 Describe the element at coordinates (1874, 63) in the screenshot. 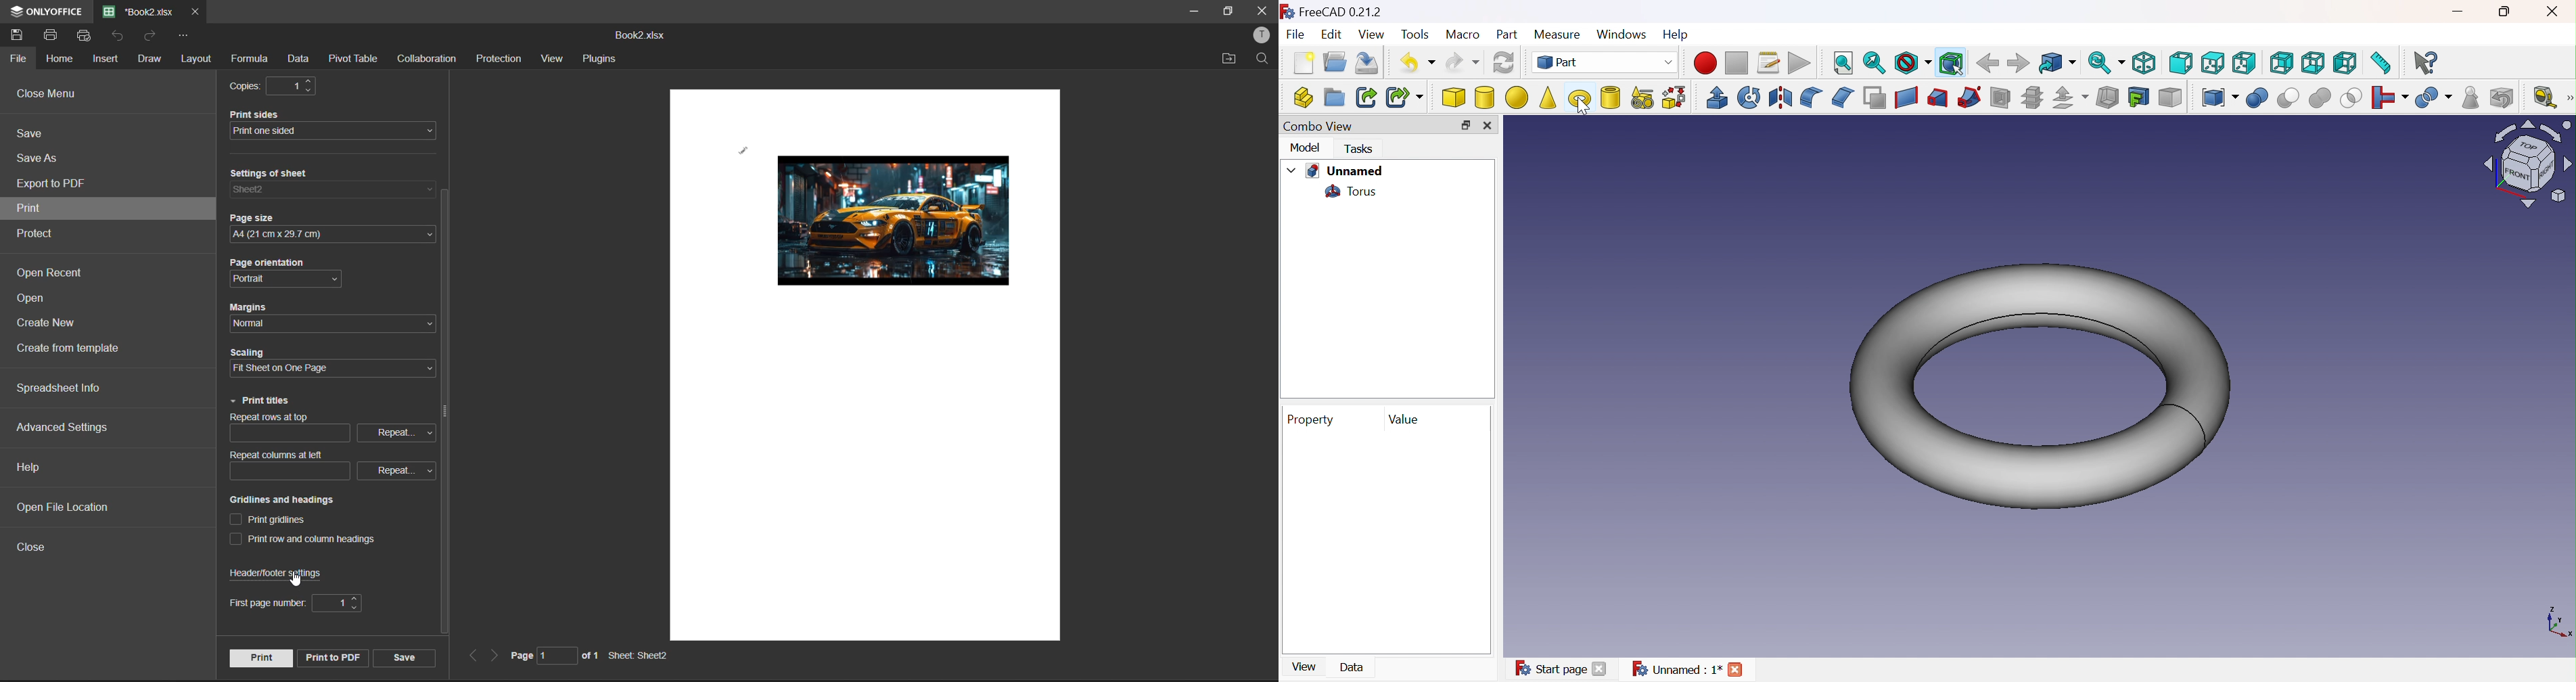

I see `Fit selection` at that location.